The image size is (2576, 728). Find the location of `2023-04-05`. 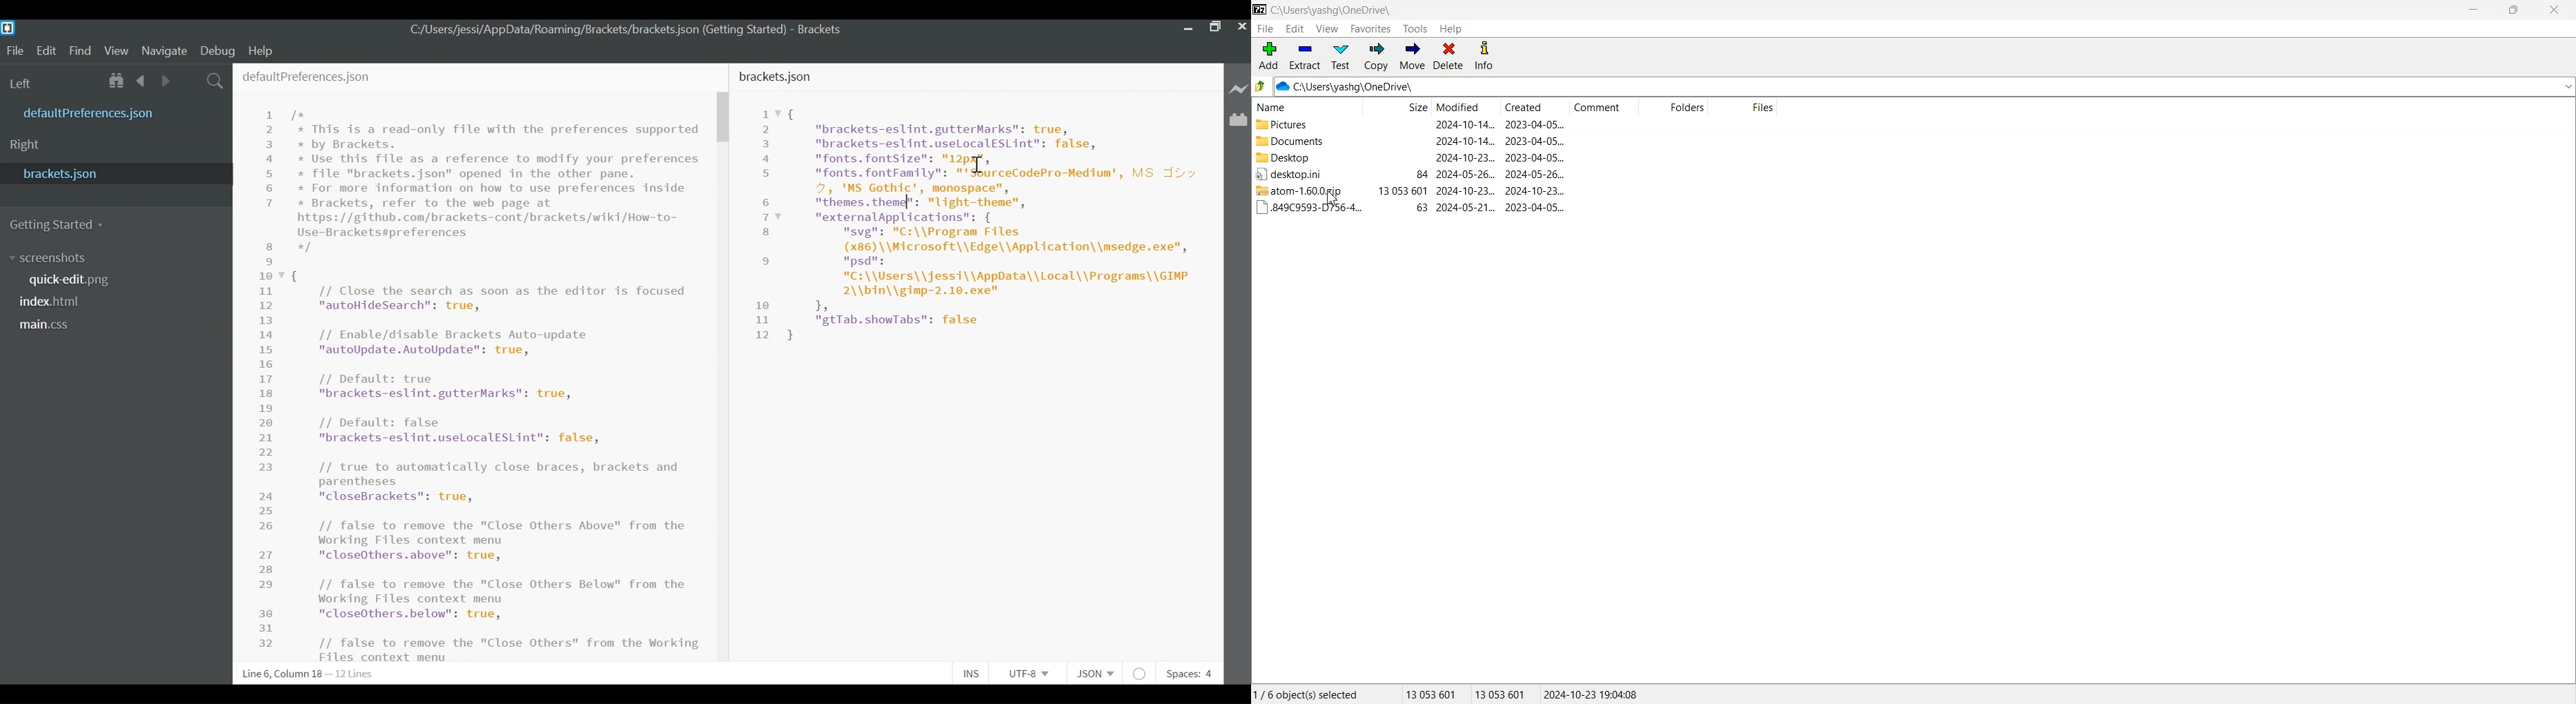

2023-04-05 is located at coordinates (1535, 207).